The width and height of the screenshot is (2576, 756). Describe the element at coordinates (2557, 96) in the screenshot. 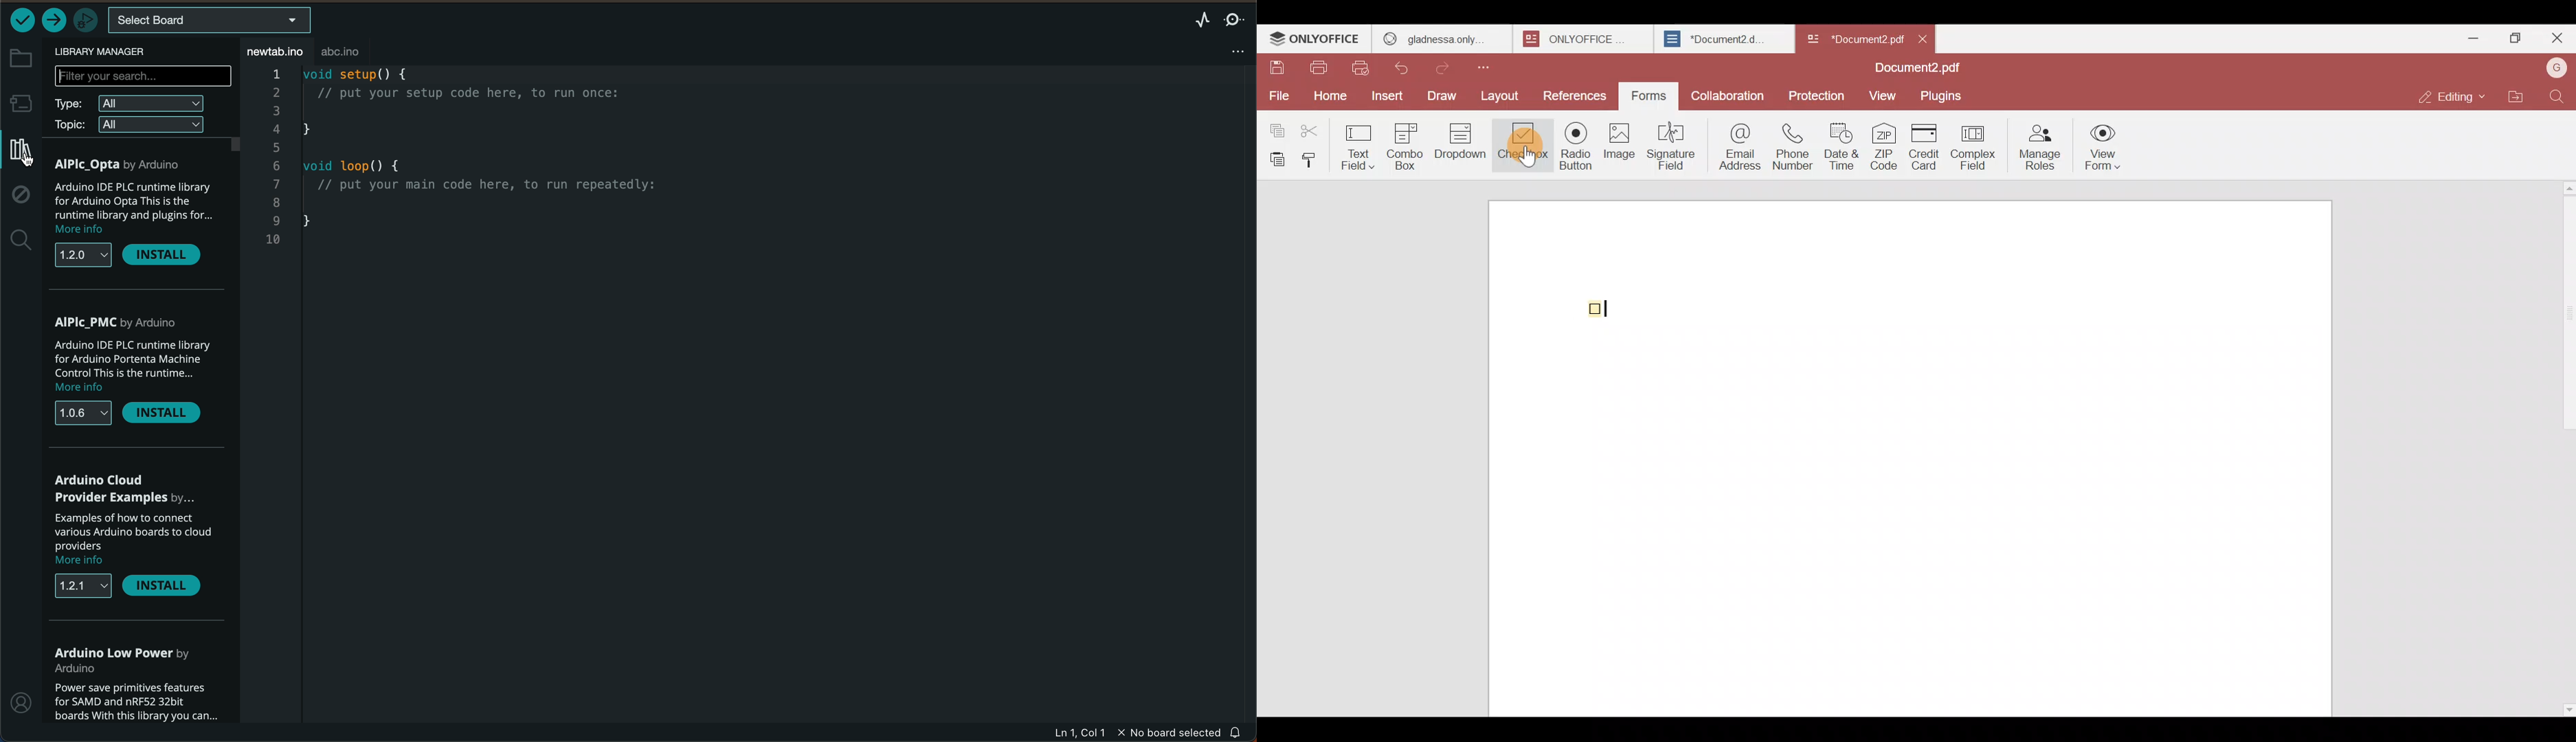

I see `Find` at that location.